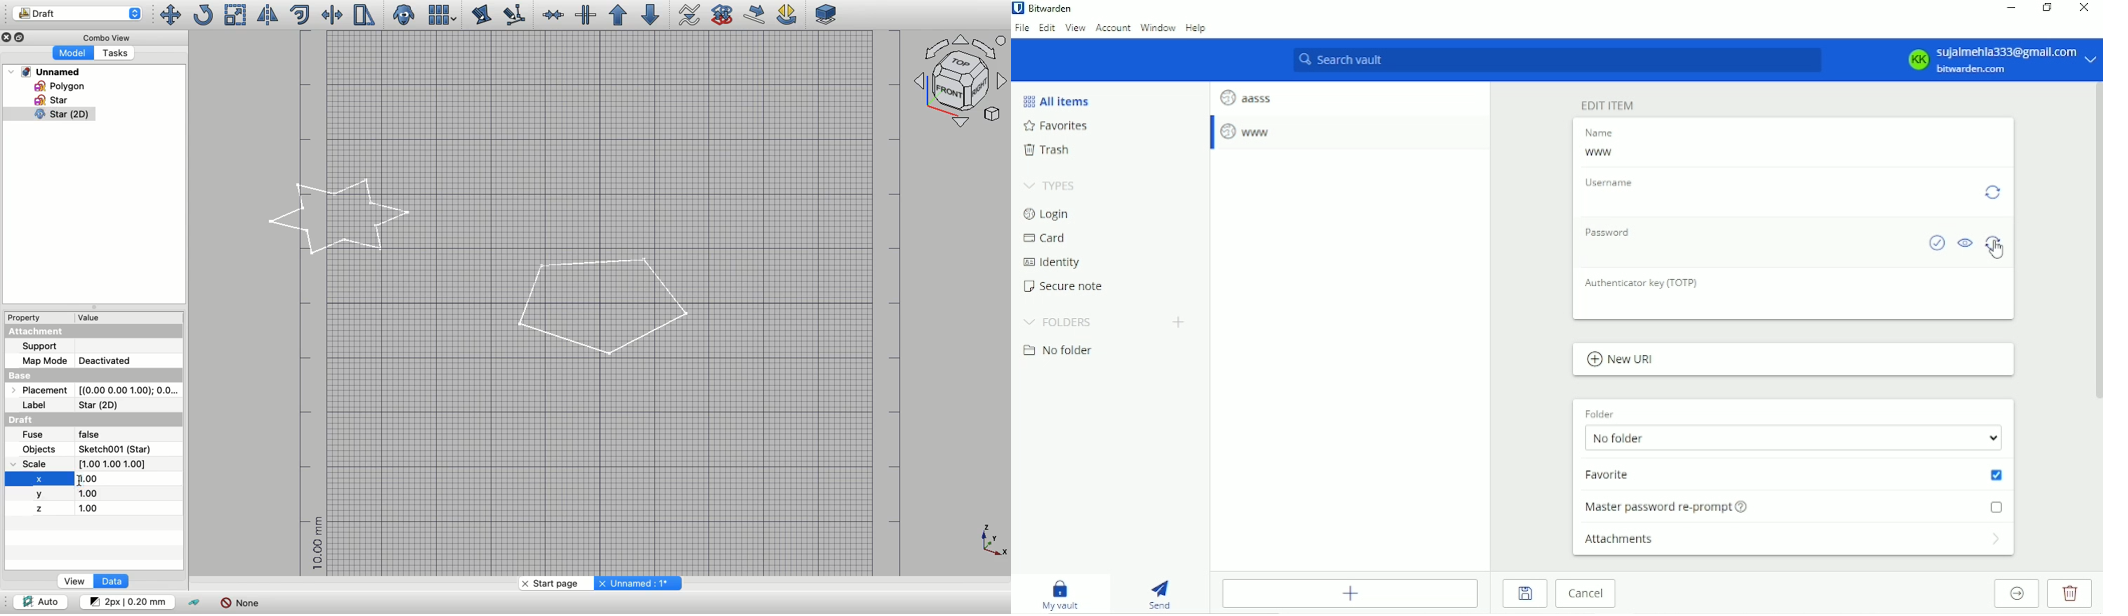 The width and height of the screenshot is (2128, 616). I want to click on Mirror, so click(266, 15).